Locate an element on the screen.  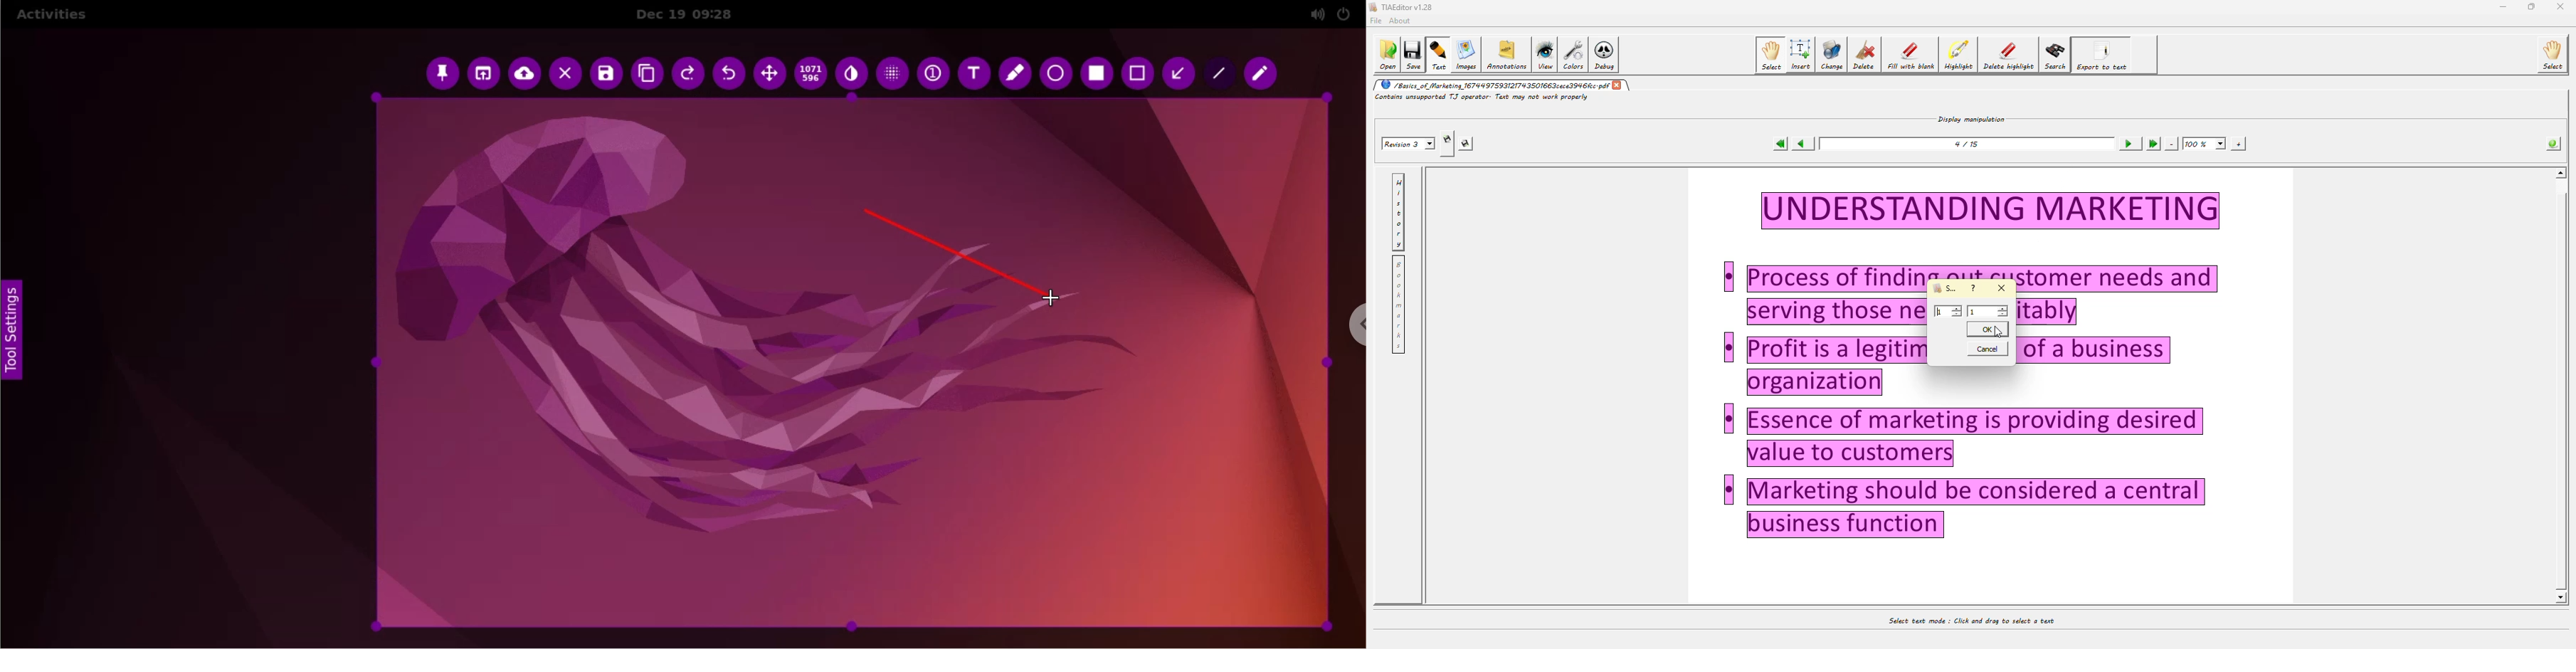
pencil is located at coordinates (1262, 74).